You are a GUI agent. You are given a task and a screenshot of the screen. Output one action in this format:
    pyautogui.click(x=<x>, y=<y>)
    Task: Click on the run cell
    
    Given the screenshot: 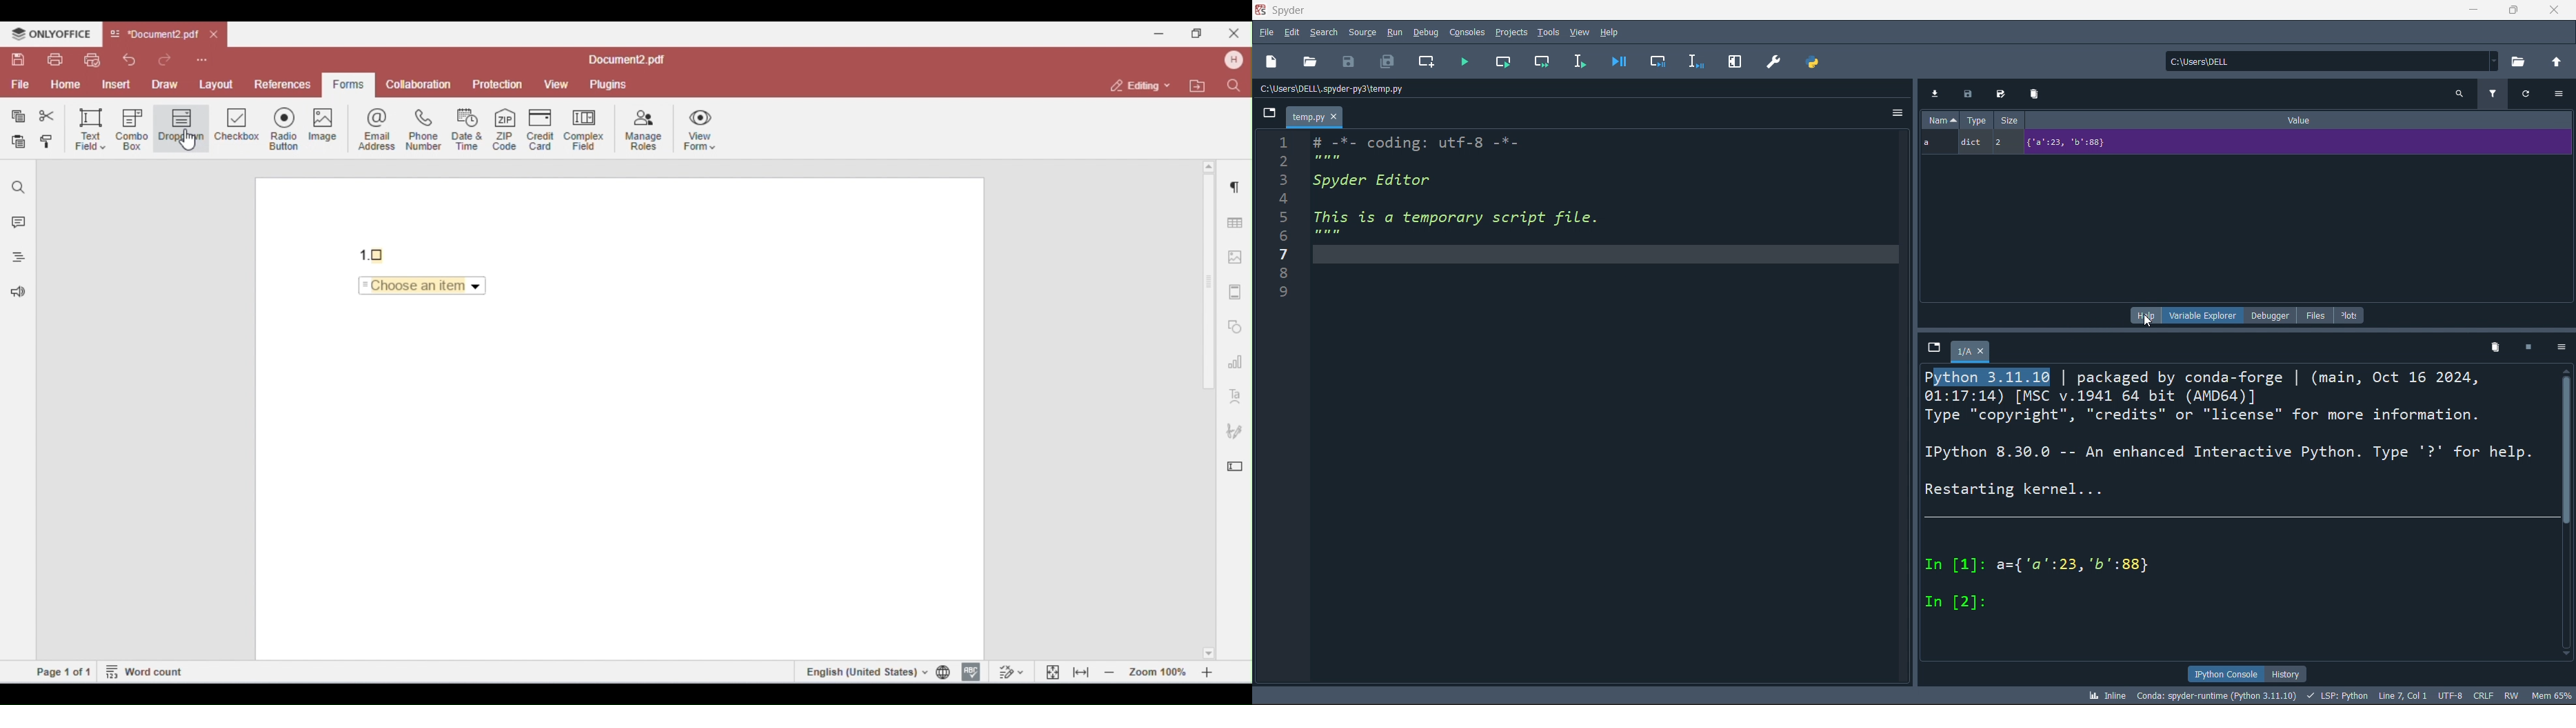 What is the action you would take?
    pyautogui.click(x=1505, y=61)
    